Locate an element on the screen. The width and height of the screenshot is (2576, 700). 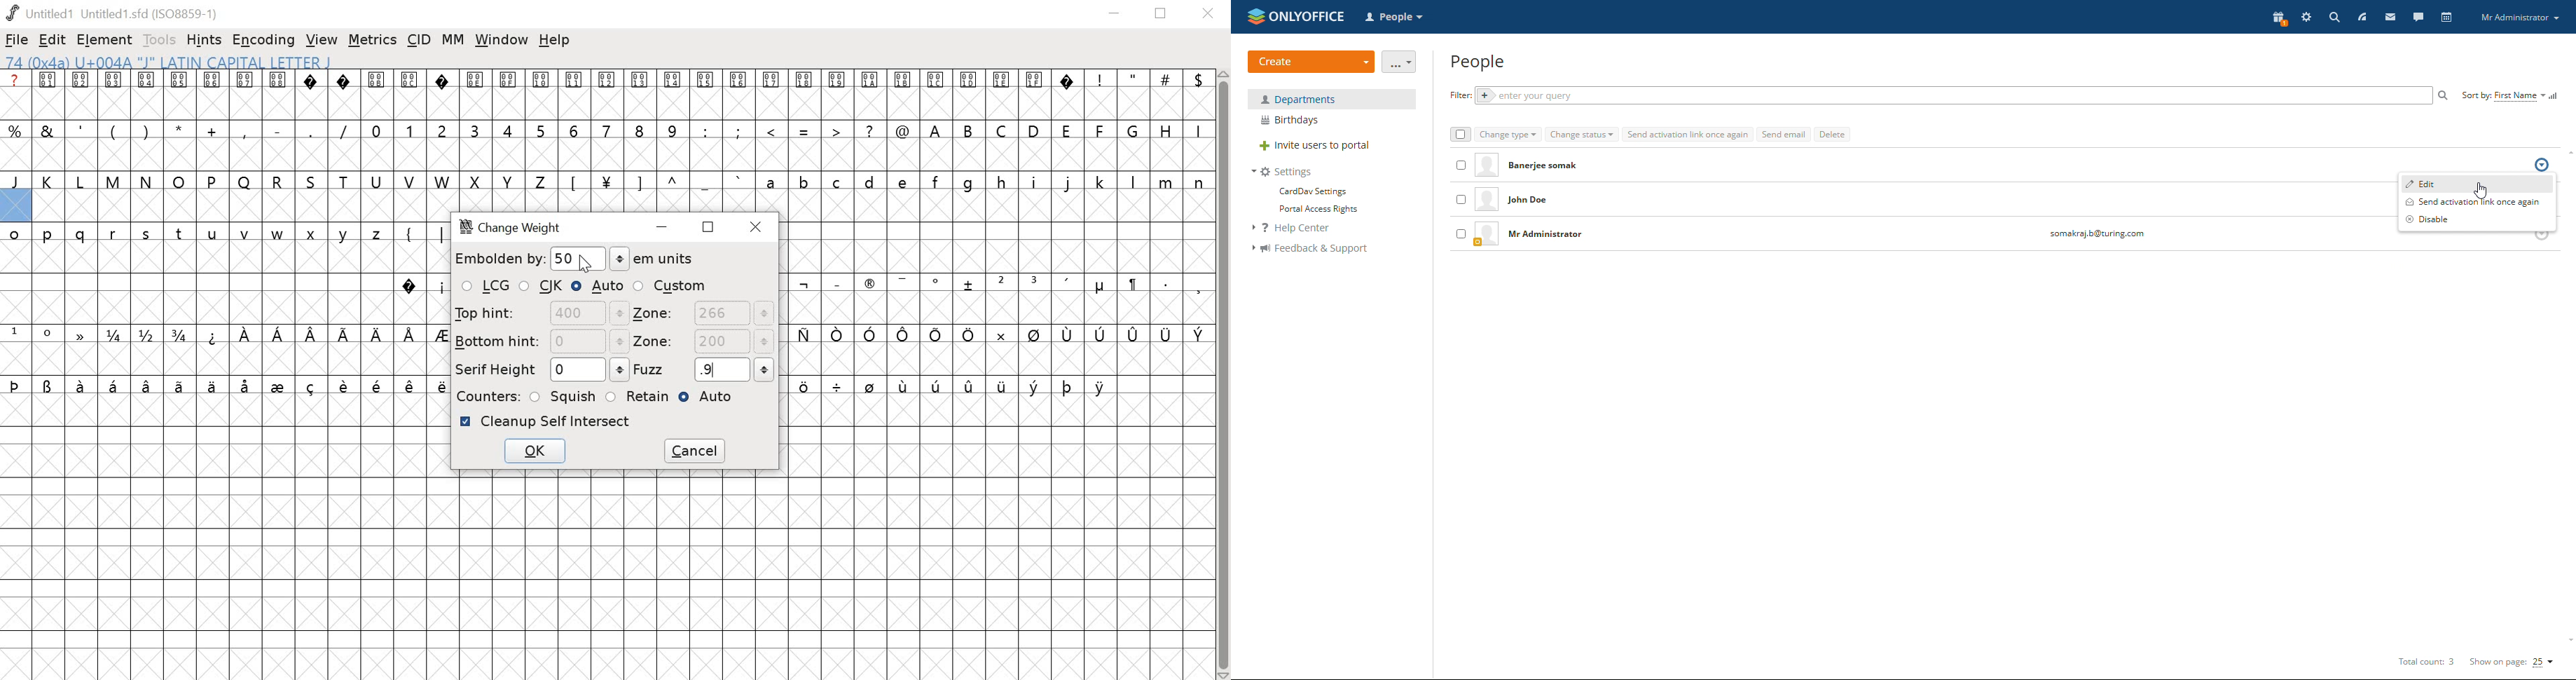
minimize is located at coordinates (665, 228).